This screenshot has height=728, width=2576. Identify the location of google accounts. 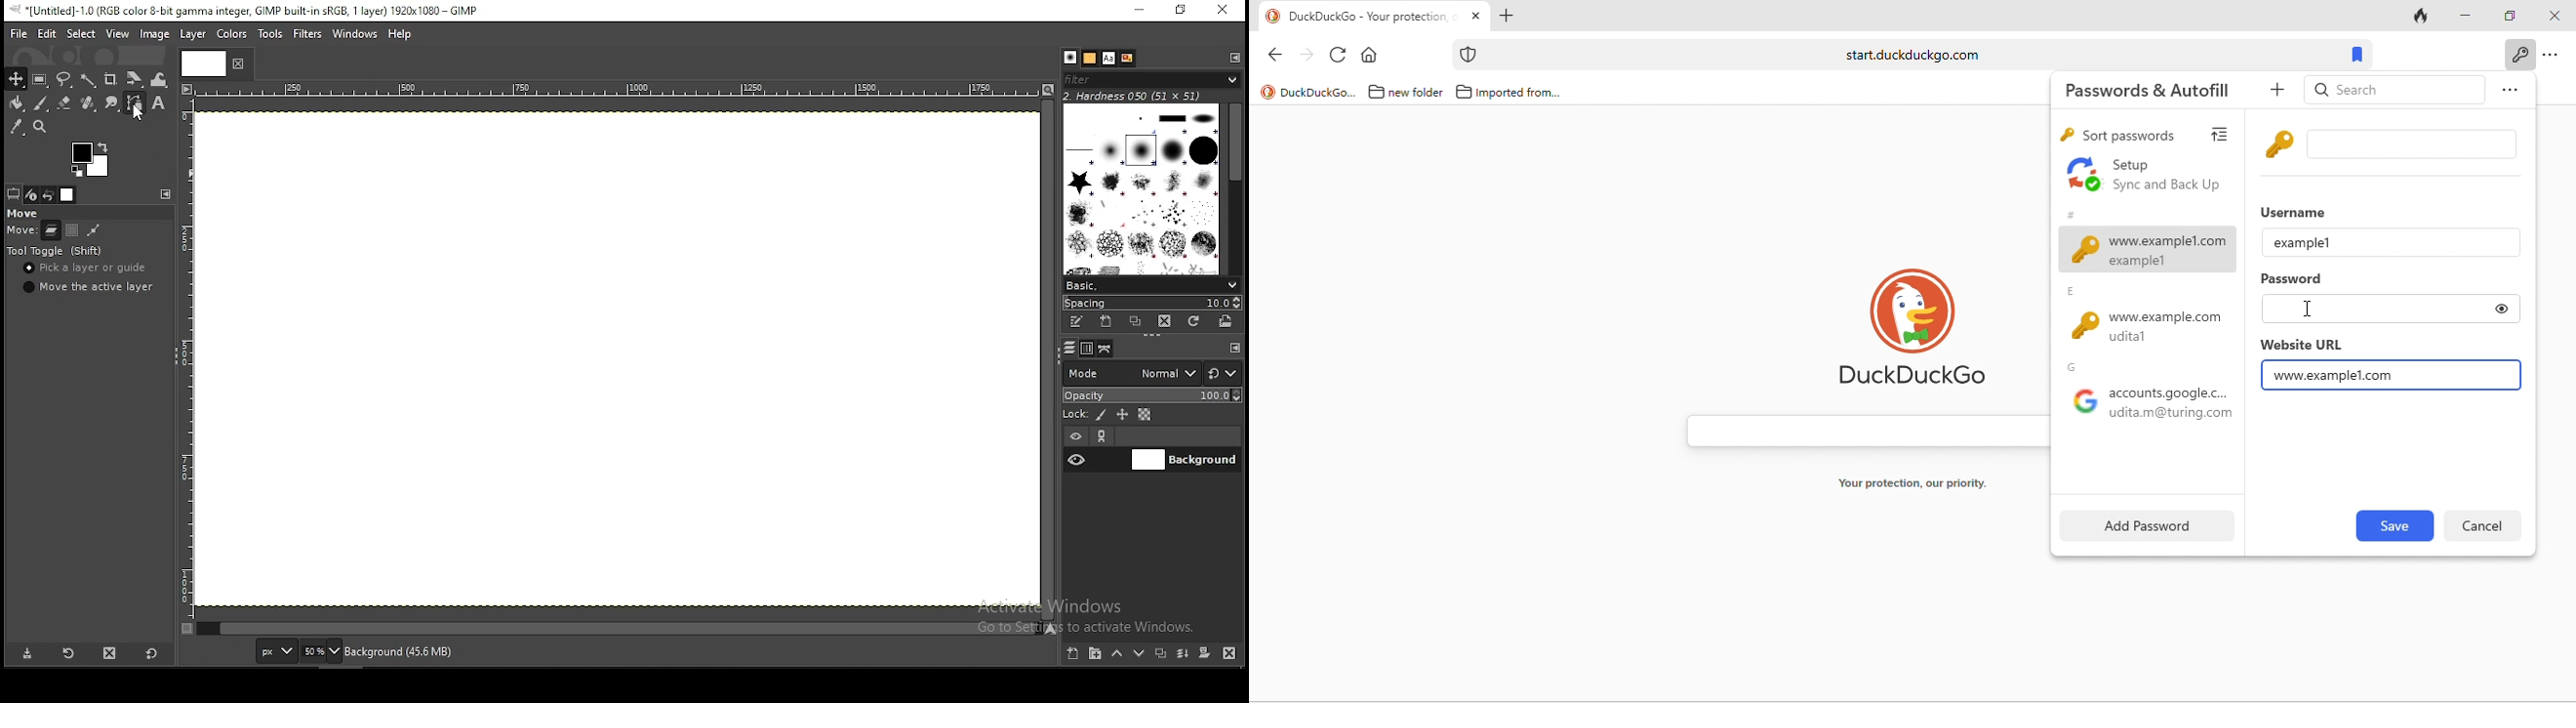
(2147, 407).